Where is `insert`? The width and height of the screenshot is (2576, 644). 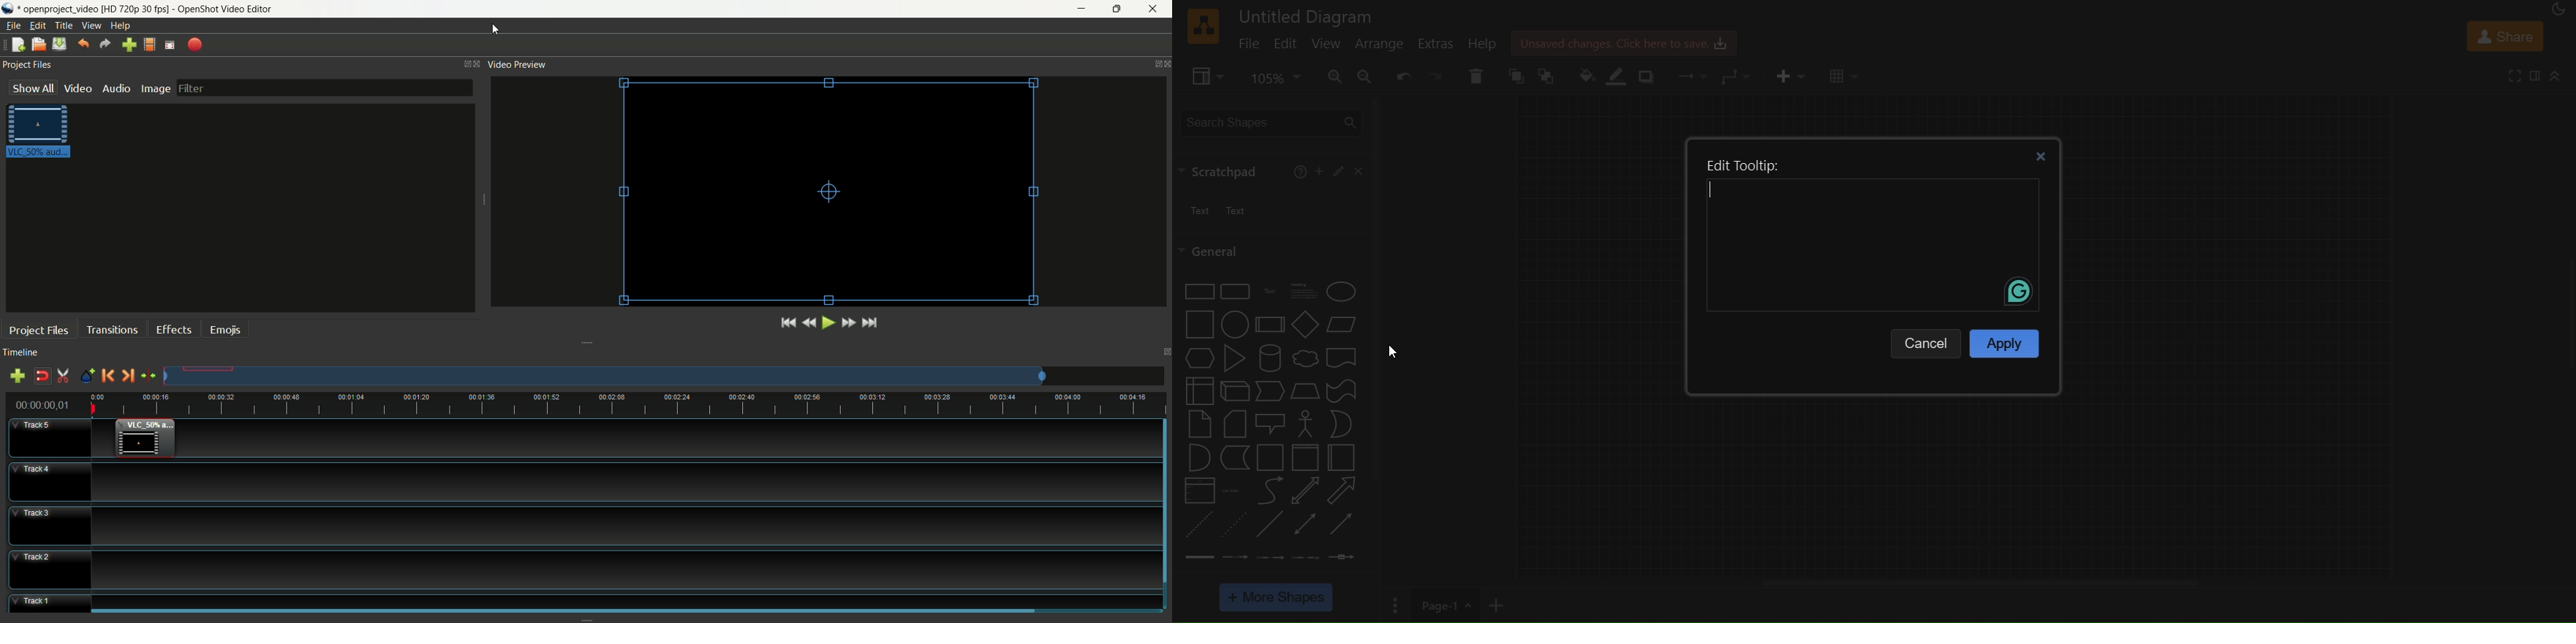 insert is located at coordinates (1789, 75).